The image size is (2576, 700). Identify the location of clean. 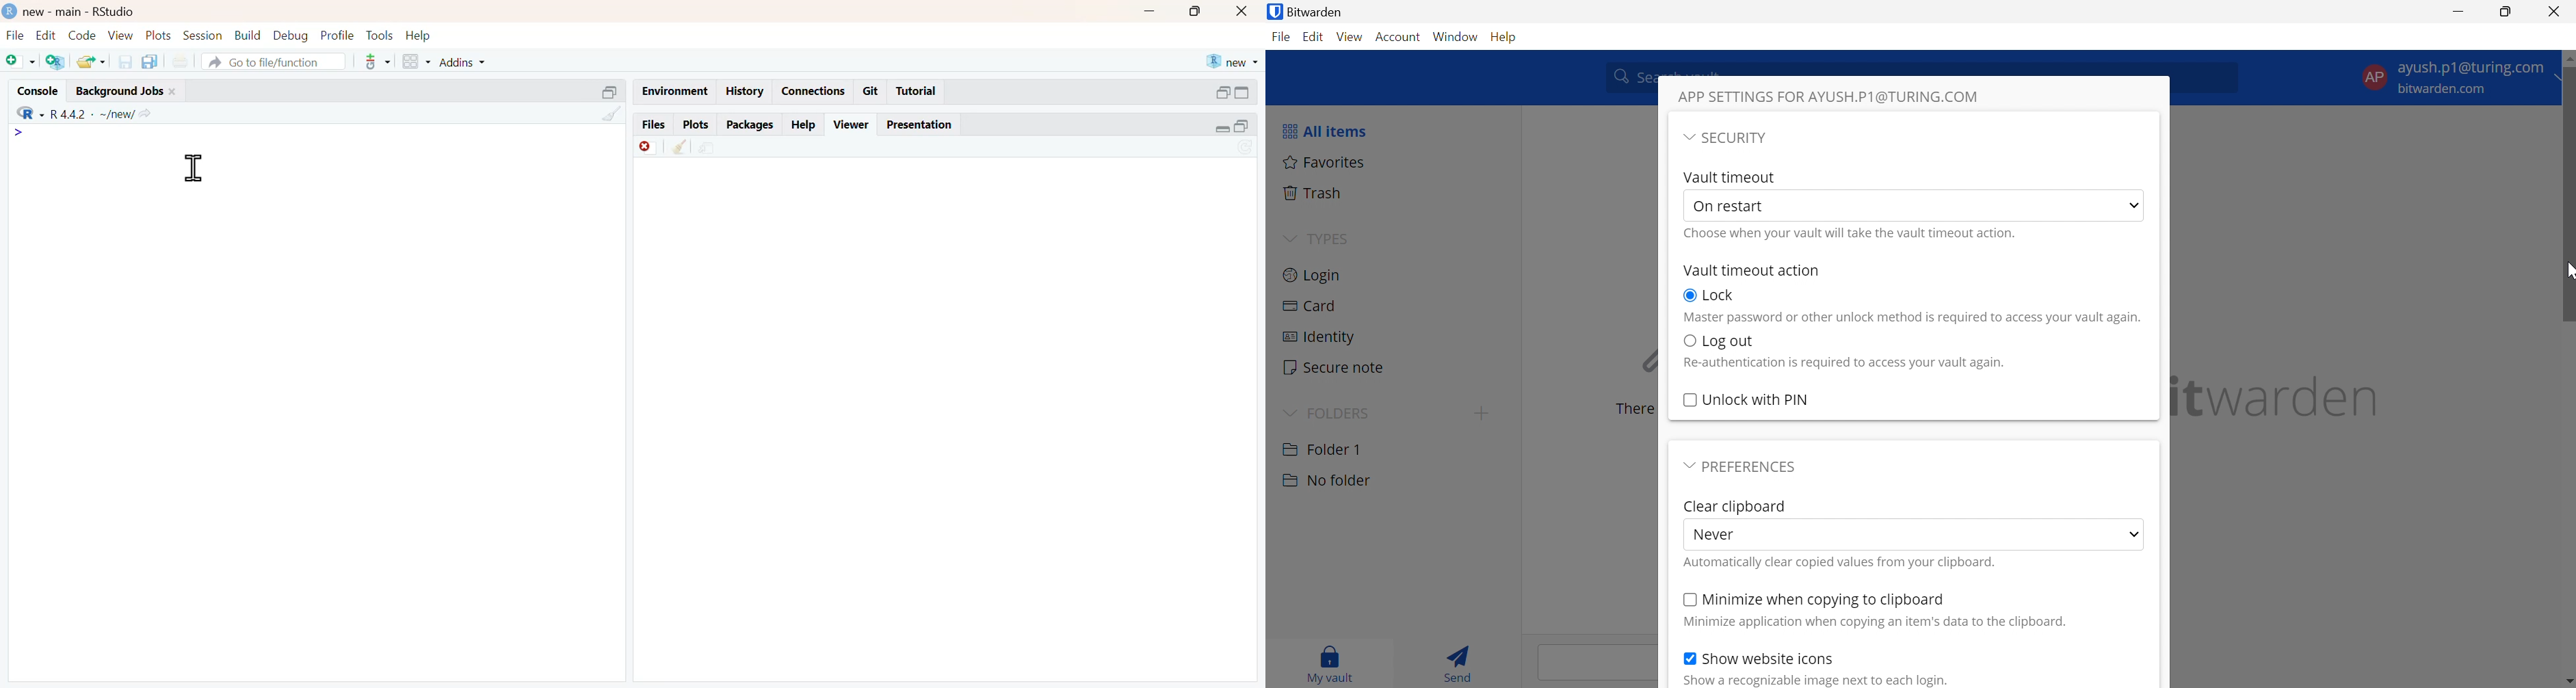
(613, 113).